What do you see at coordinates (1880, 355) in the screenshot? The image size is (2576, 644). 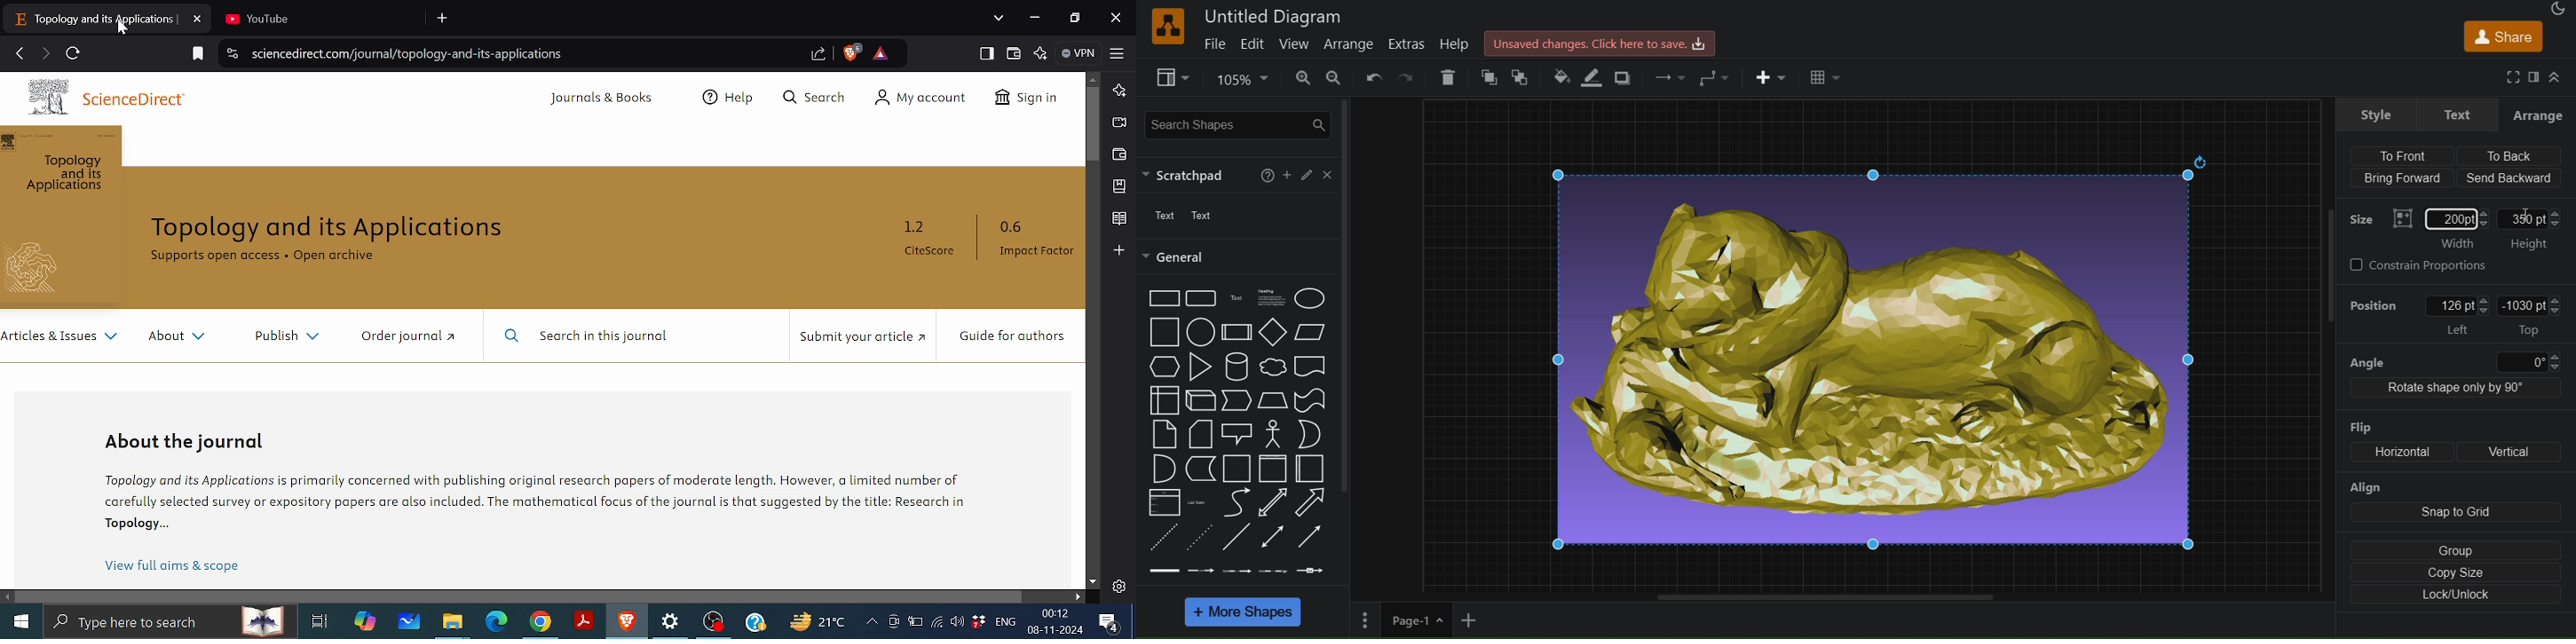 I see `image` at bounding box center [1880, 355].